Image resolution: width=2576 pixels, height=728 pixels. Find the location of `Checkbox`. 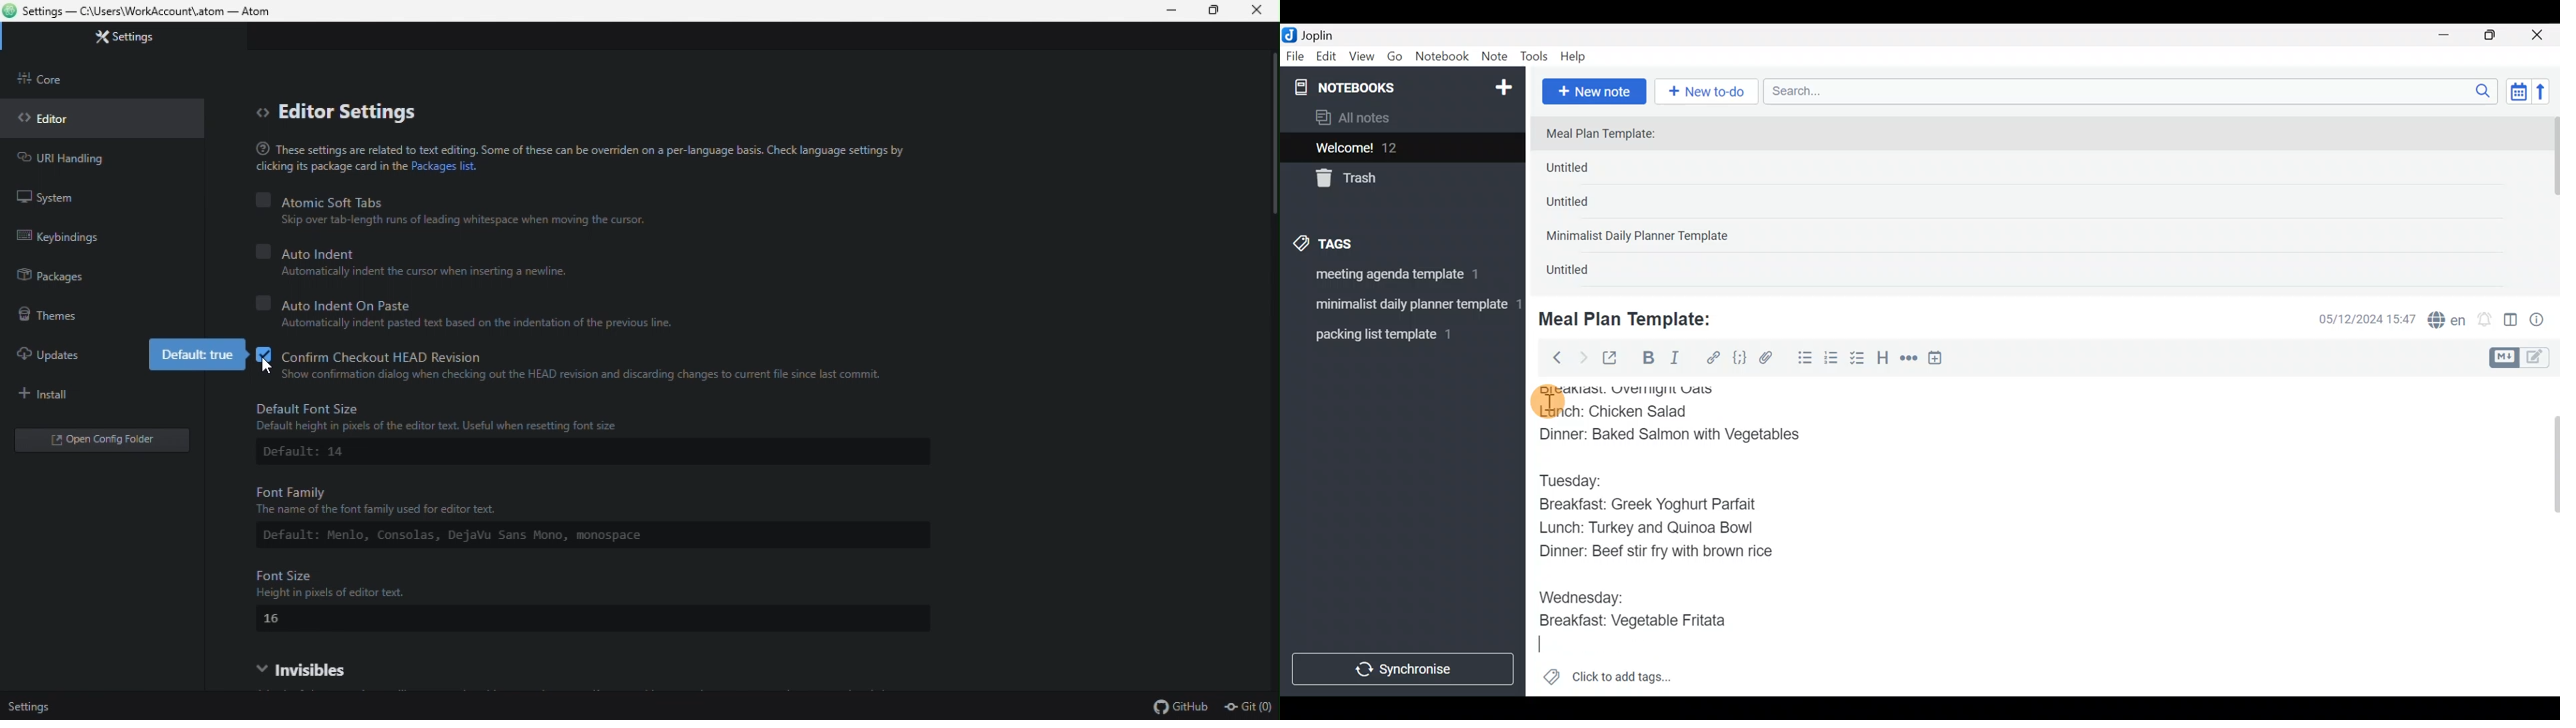

Checkbox is located at coordinates (1859, 359).